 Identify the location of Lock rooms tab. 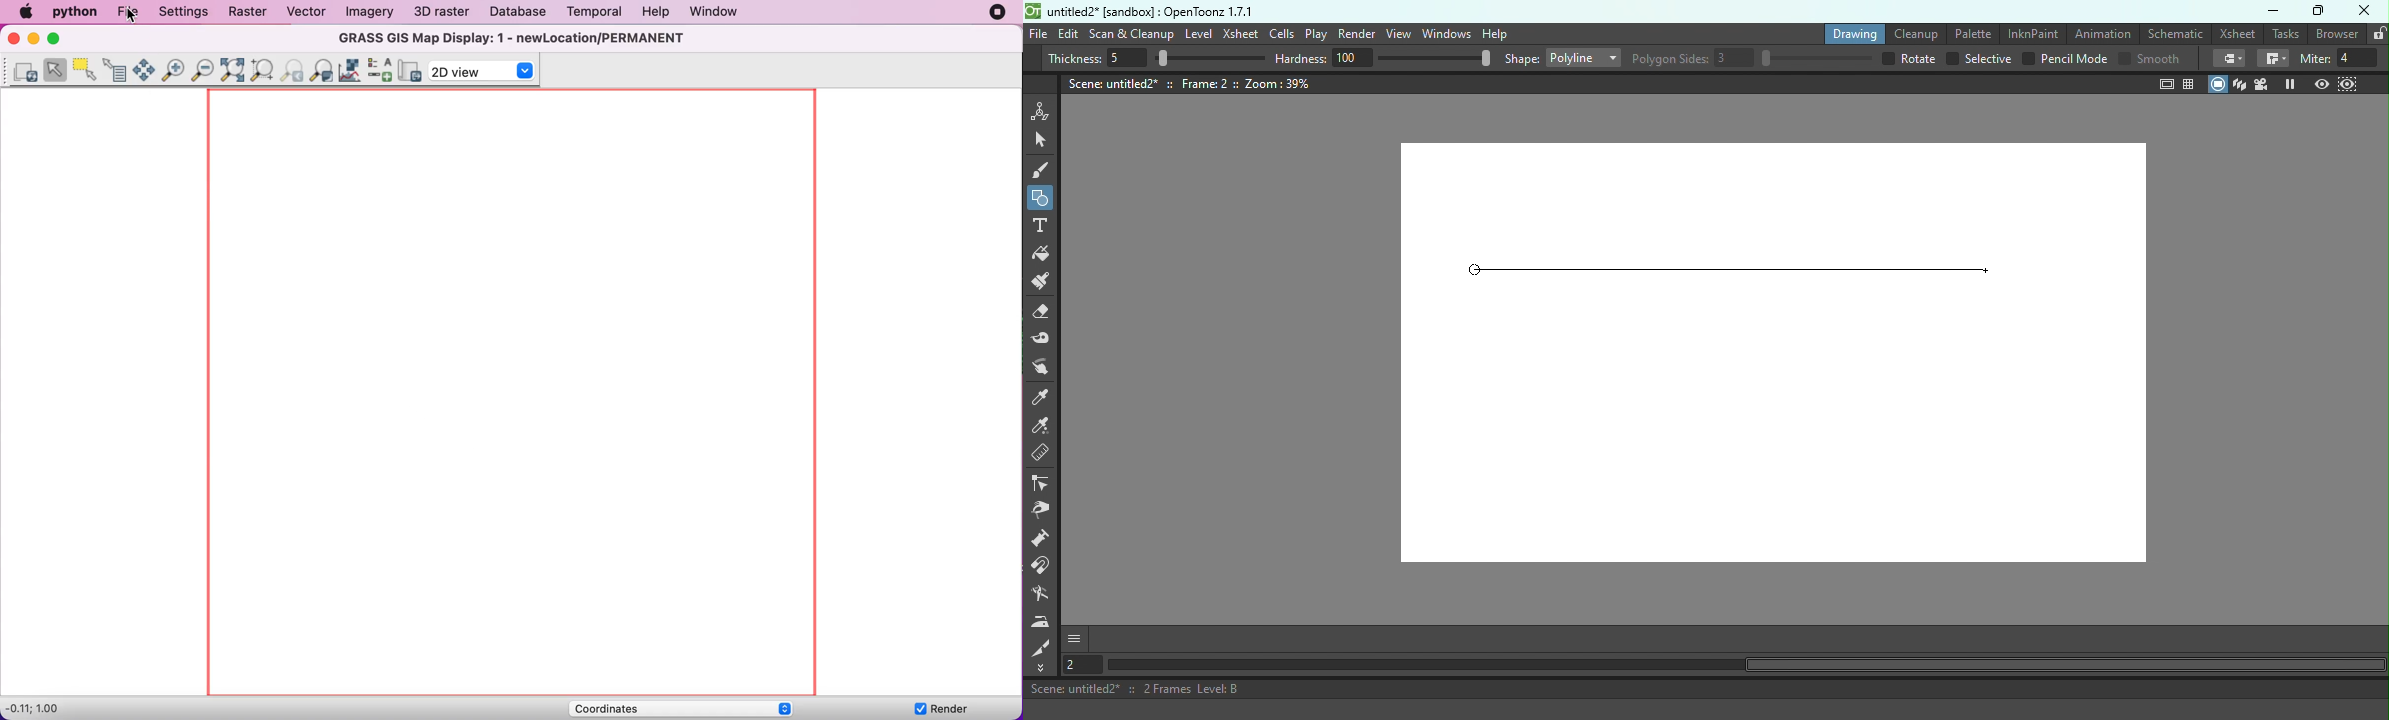
(2379, 34).